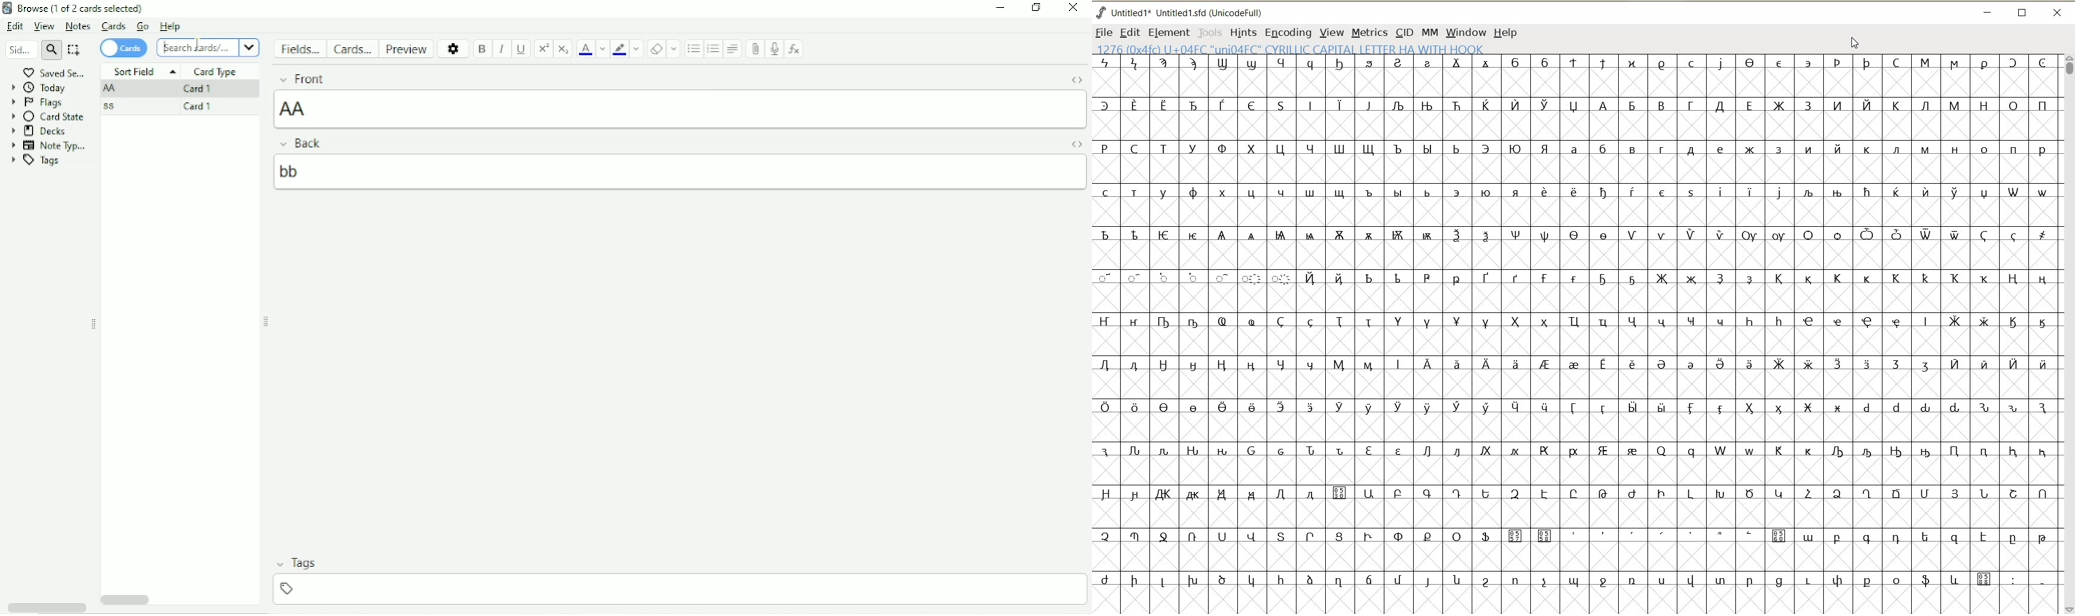  What do you see at coordinates (18, 51) in the screenshot?
I see `Search in sidebar` at bounding box center [18, 51].